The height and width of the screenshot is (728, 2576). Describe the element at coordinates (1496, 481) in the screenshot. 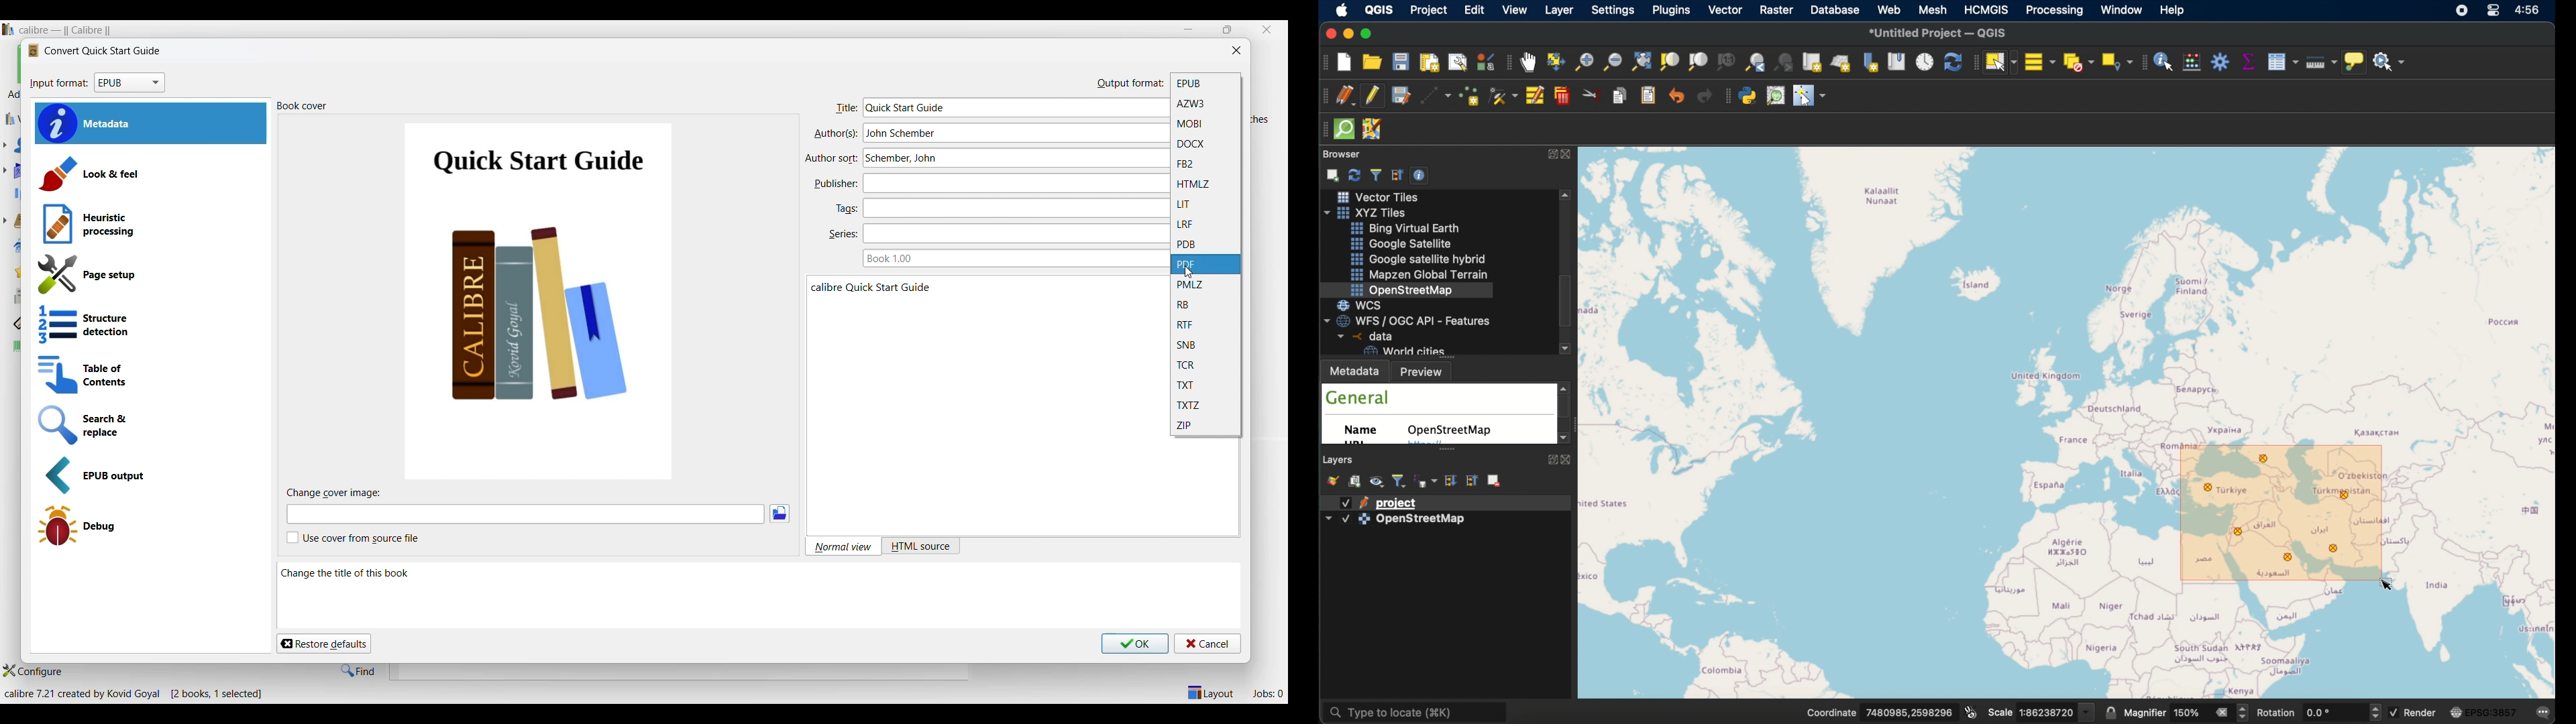

I see `remove layer/group` at that location.